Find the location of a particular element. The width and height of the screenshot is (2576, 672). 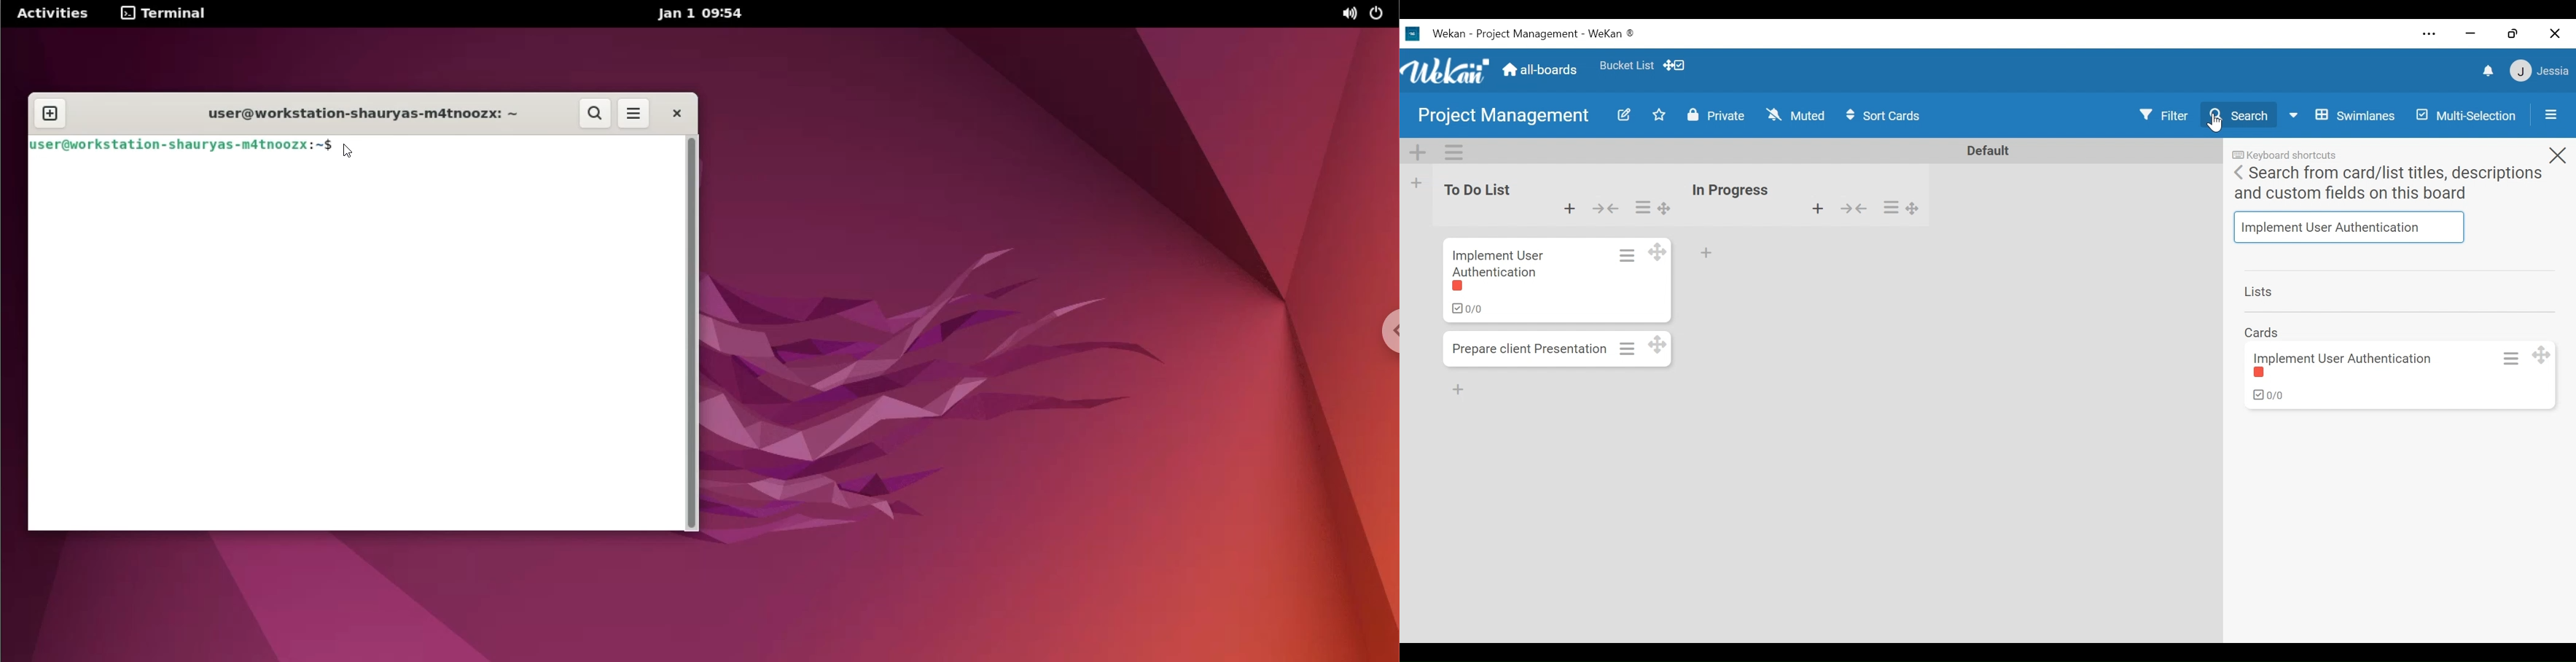

close is located at coordinates (677, 115).